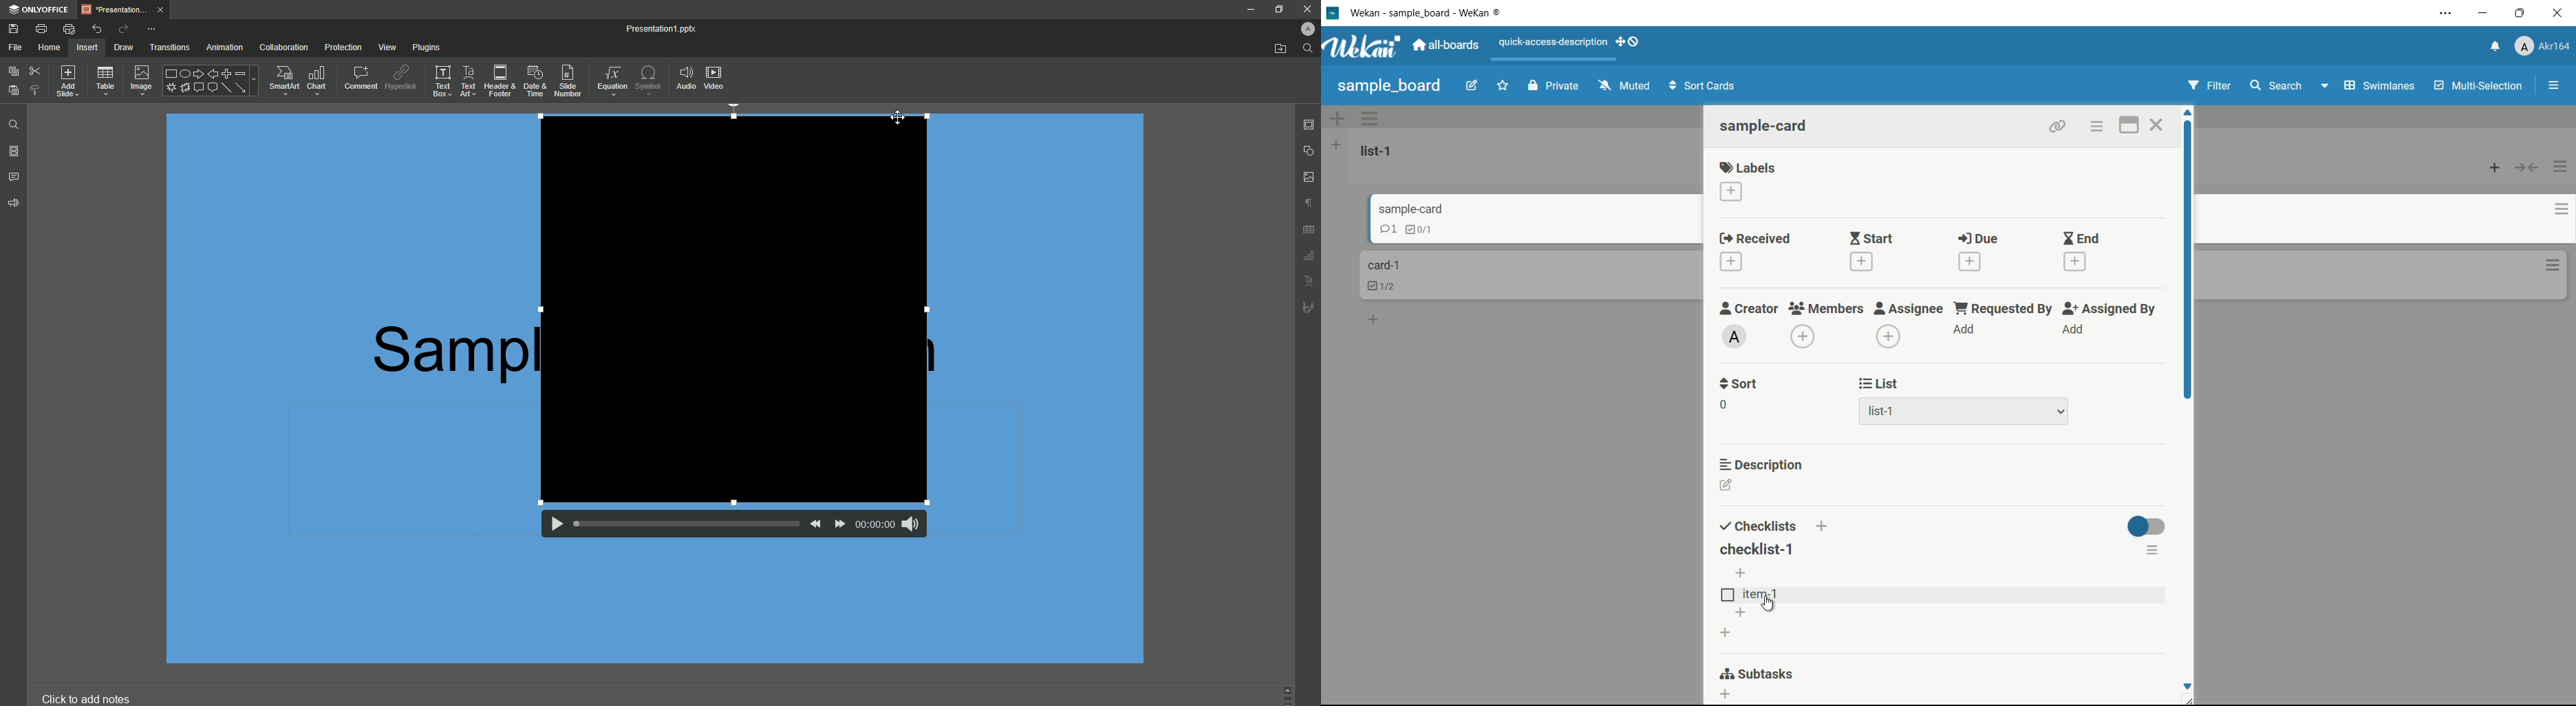 This screenshot has height=728, width=2576. What do you see at coordinates (1979, 239) in the screenshot?
I see `due` at bounding box center [1979, 239].